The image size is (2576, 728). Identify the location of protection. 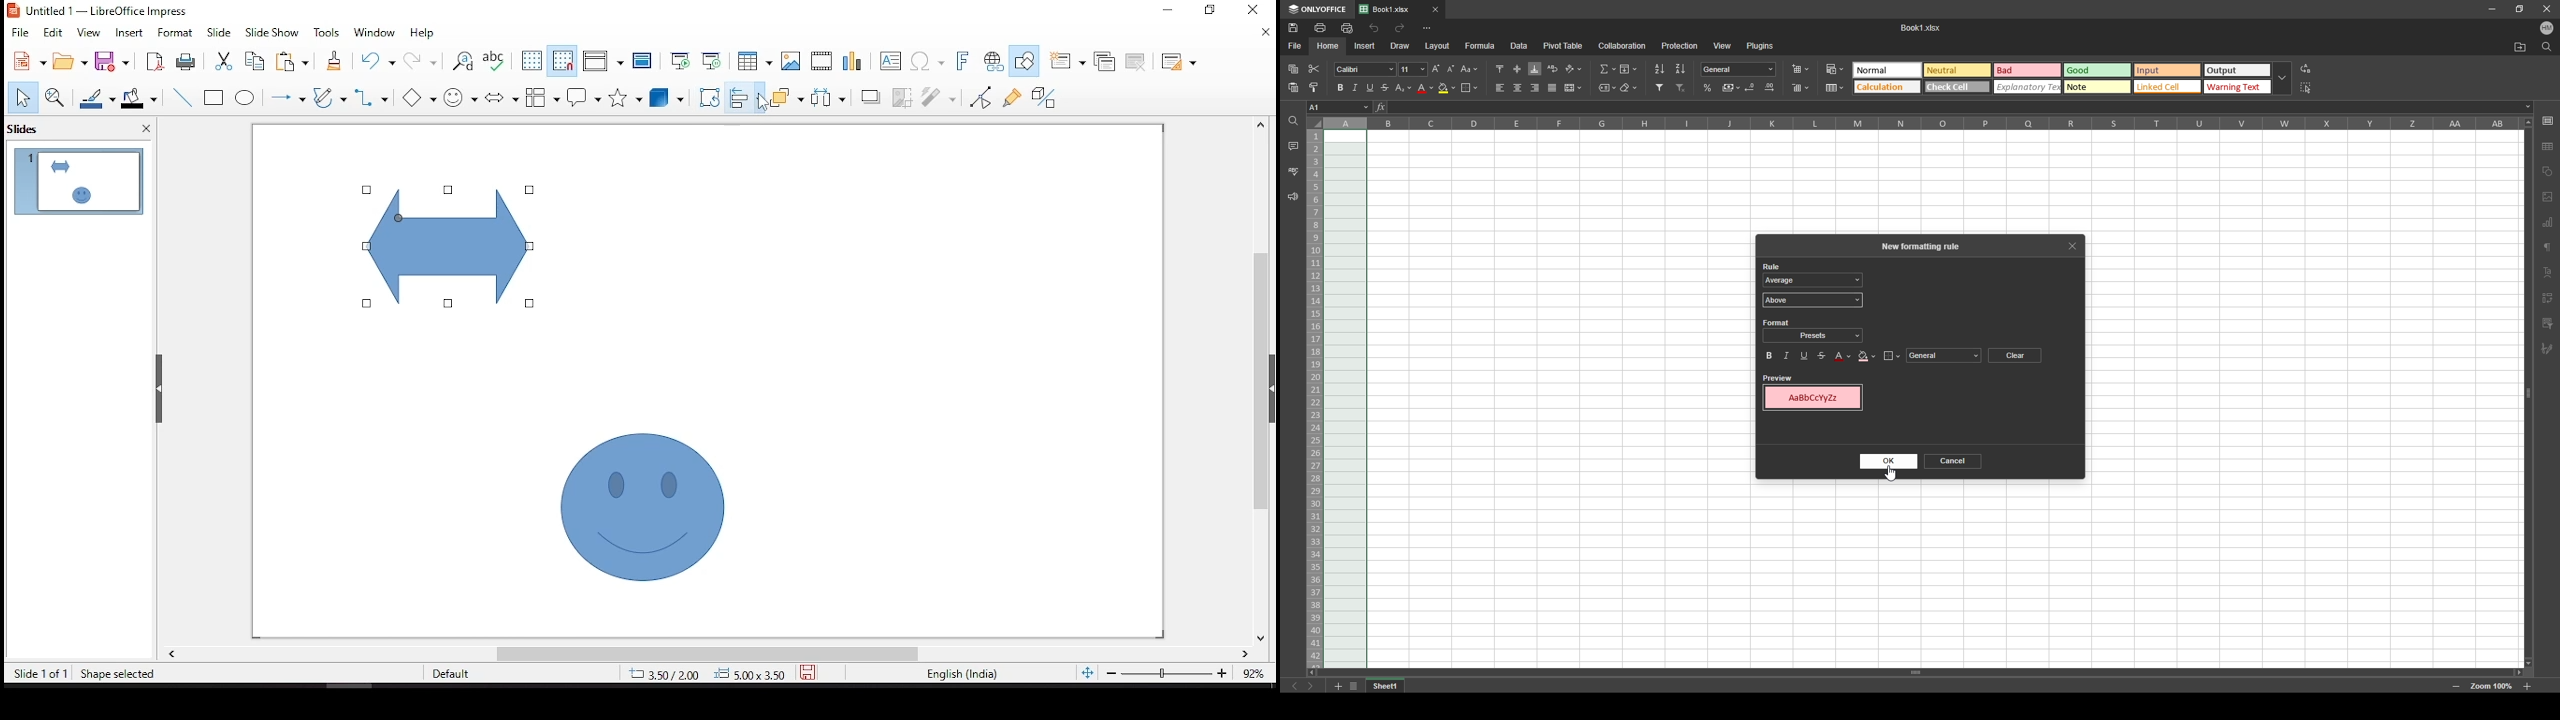
(1679, 46).